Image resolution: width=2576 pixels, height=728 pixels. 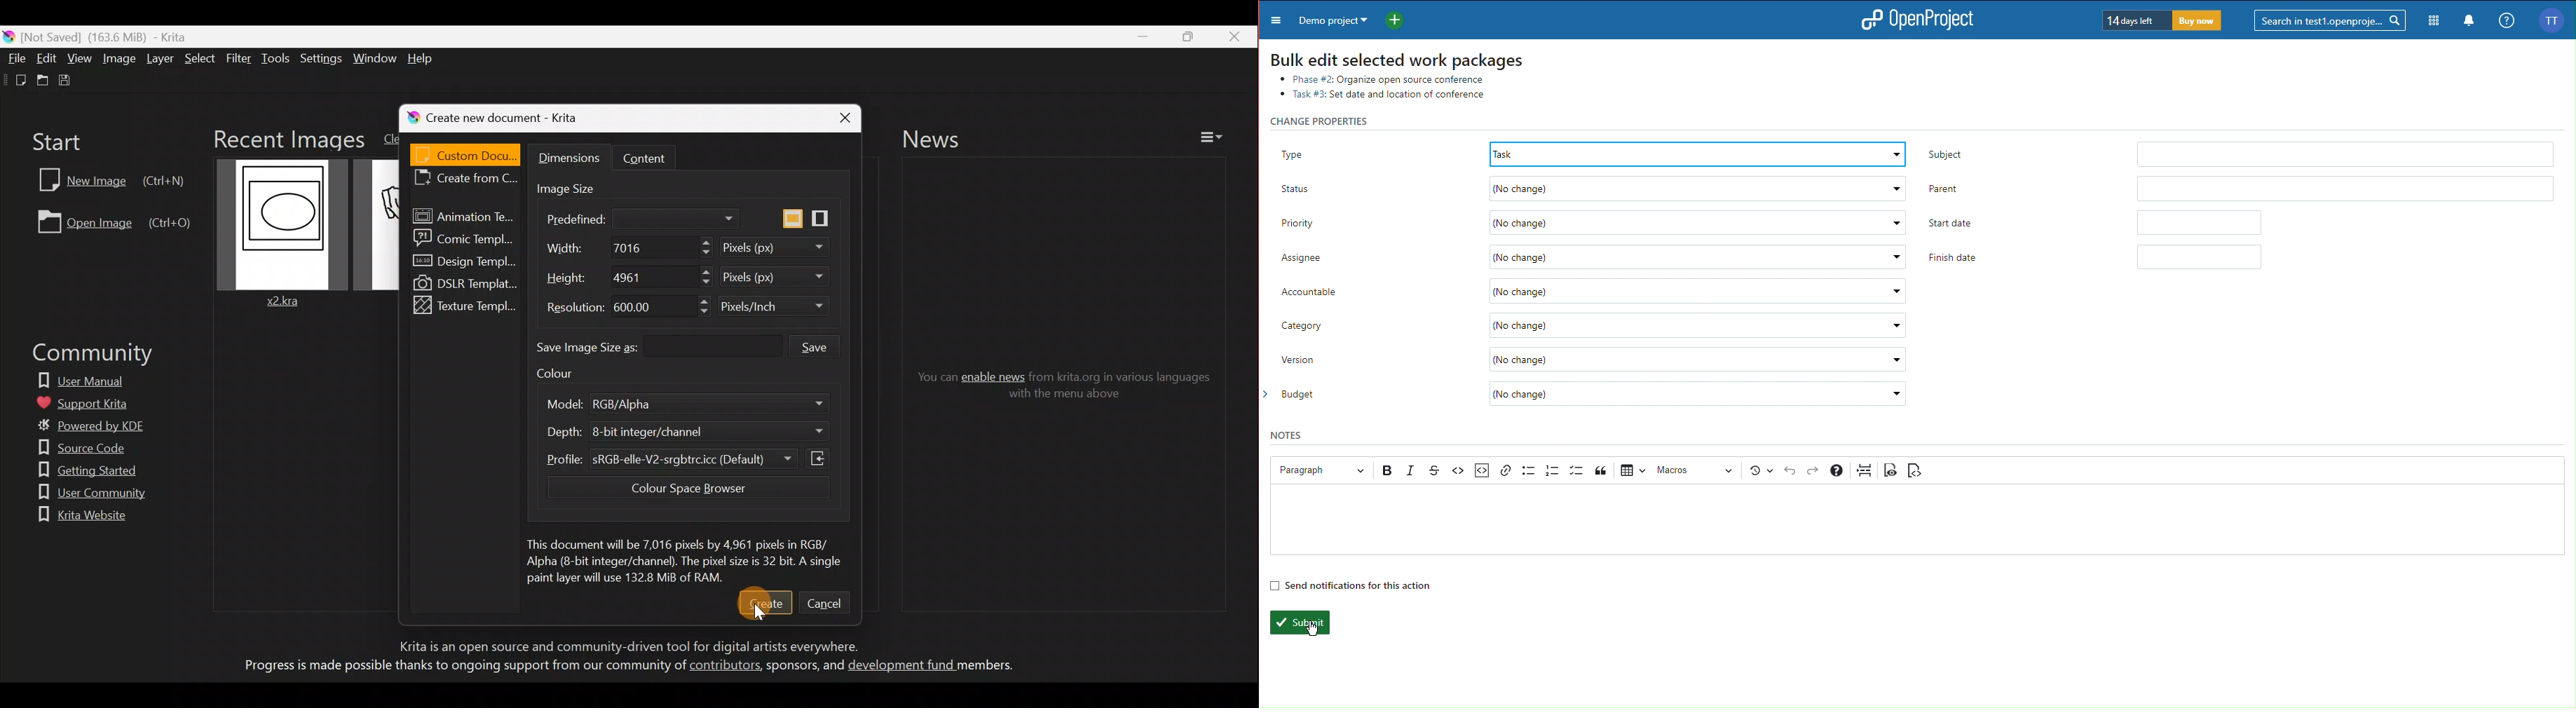 What do you see at coordinates (657, 433) in the screenshot?
I see `8-bit integer/channel` at bounding box center [657, 433].